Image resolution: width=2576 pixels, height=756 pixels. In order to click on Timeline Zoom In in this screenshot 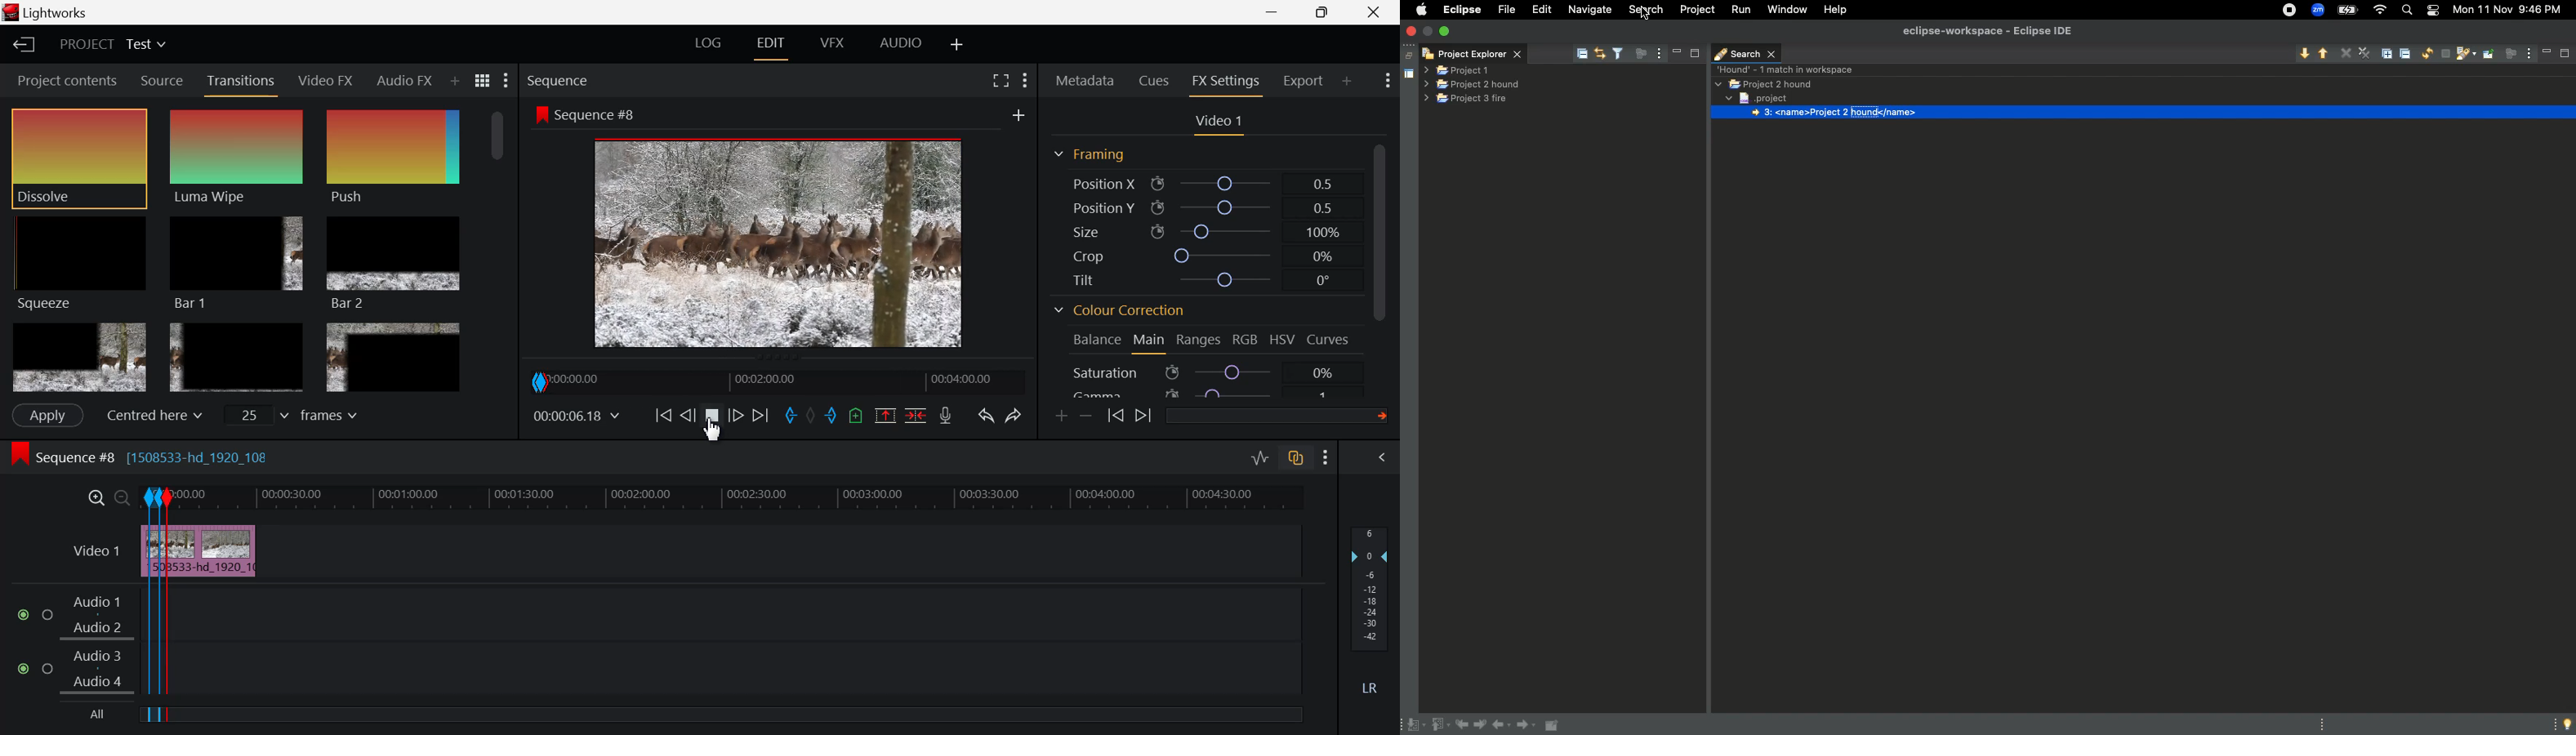, I will do `click(97, 498)`.